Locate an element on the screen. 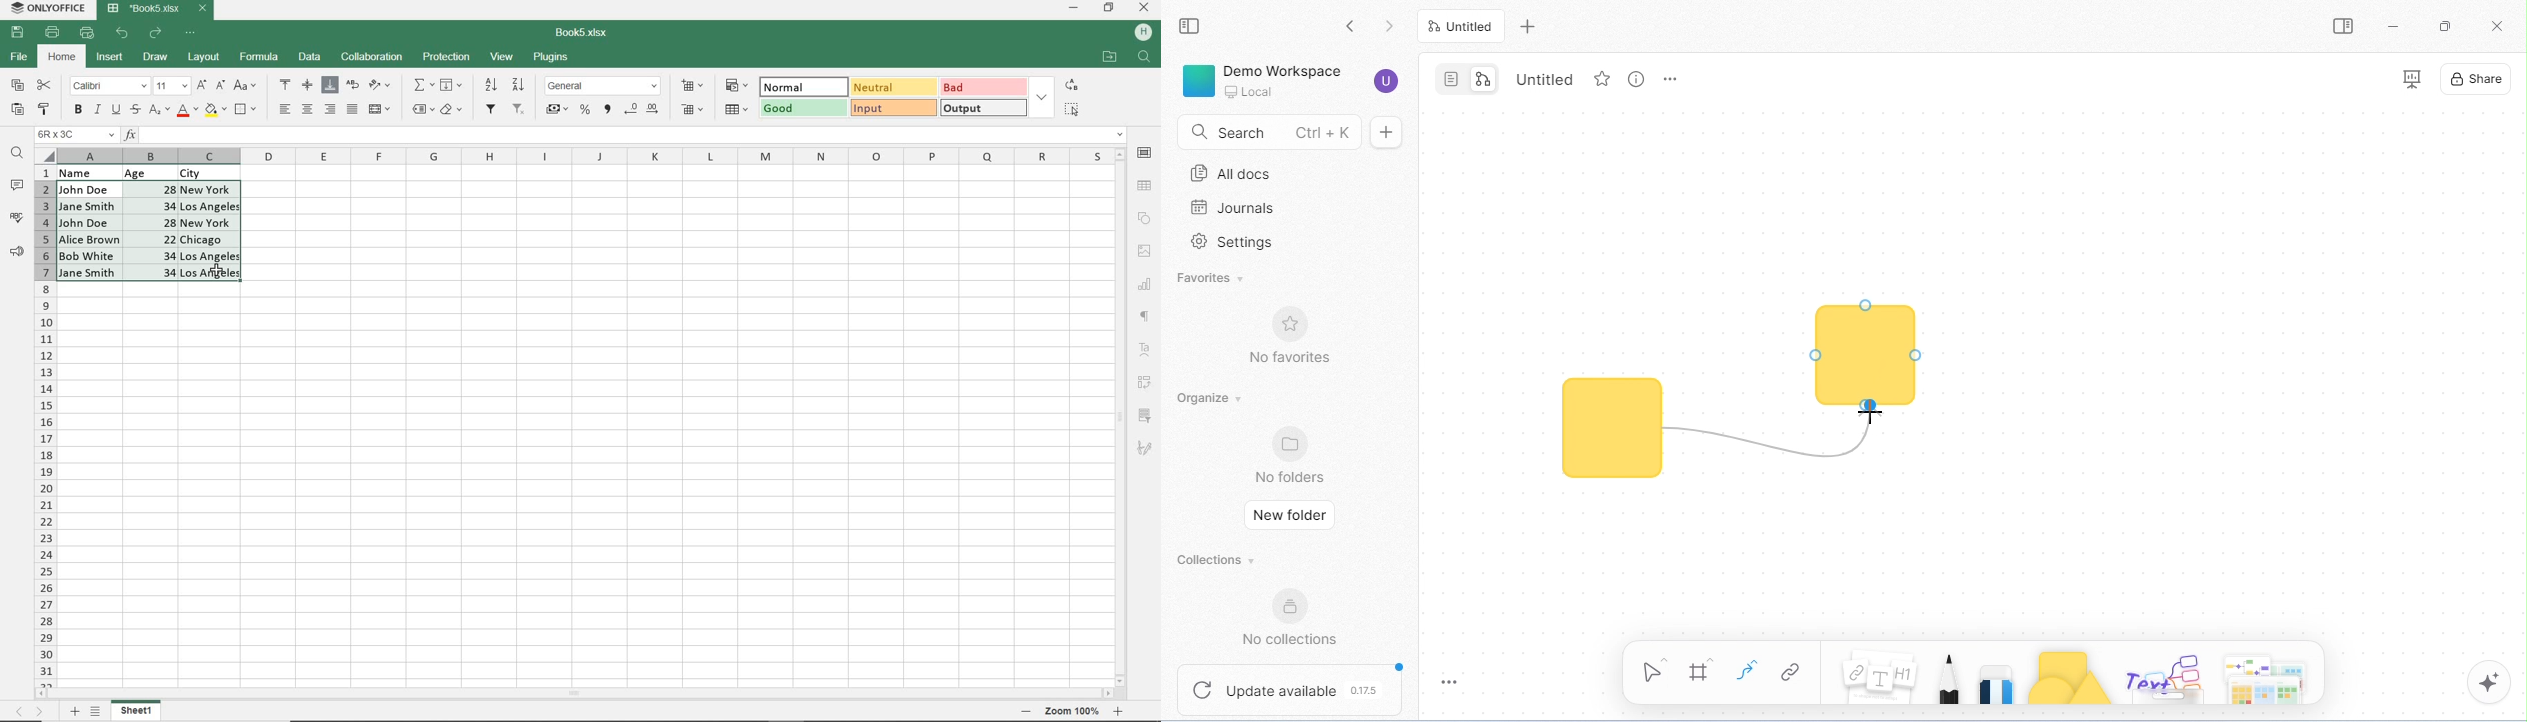 The image size is (2548, 728). SIGNATURE is located at coordinates (1145, 447).